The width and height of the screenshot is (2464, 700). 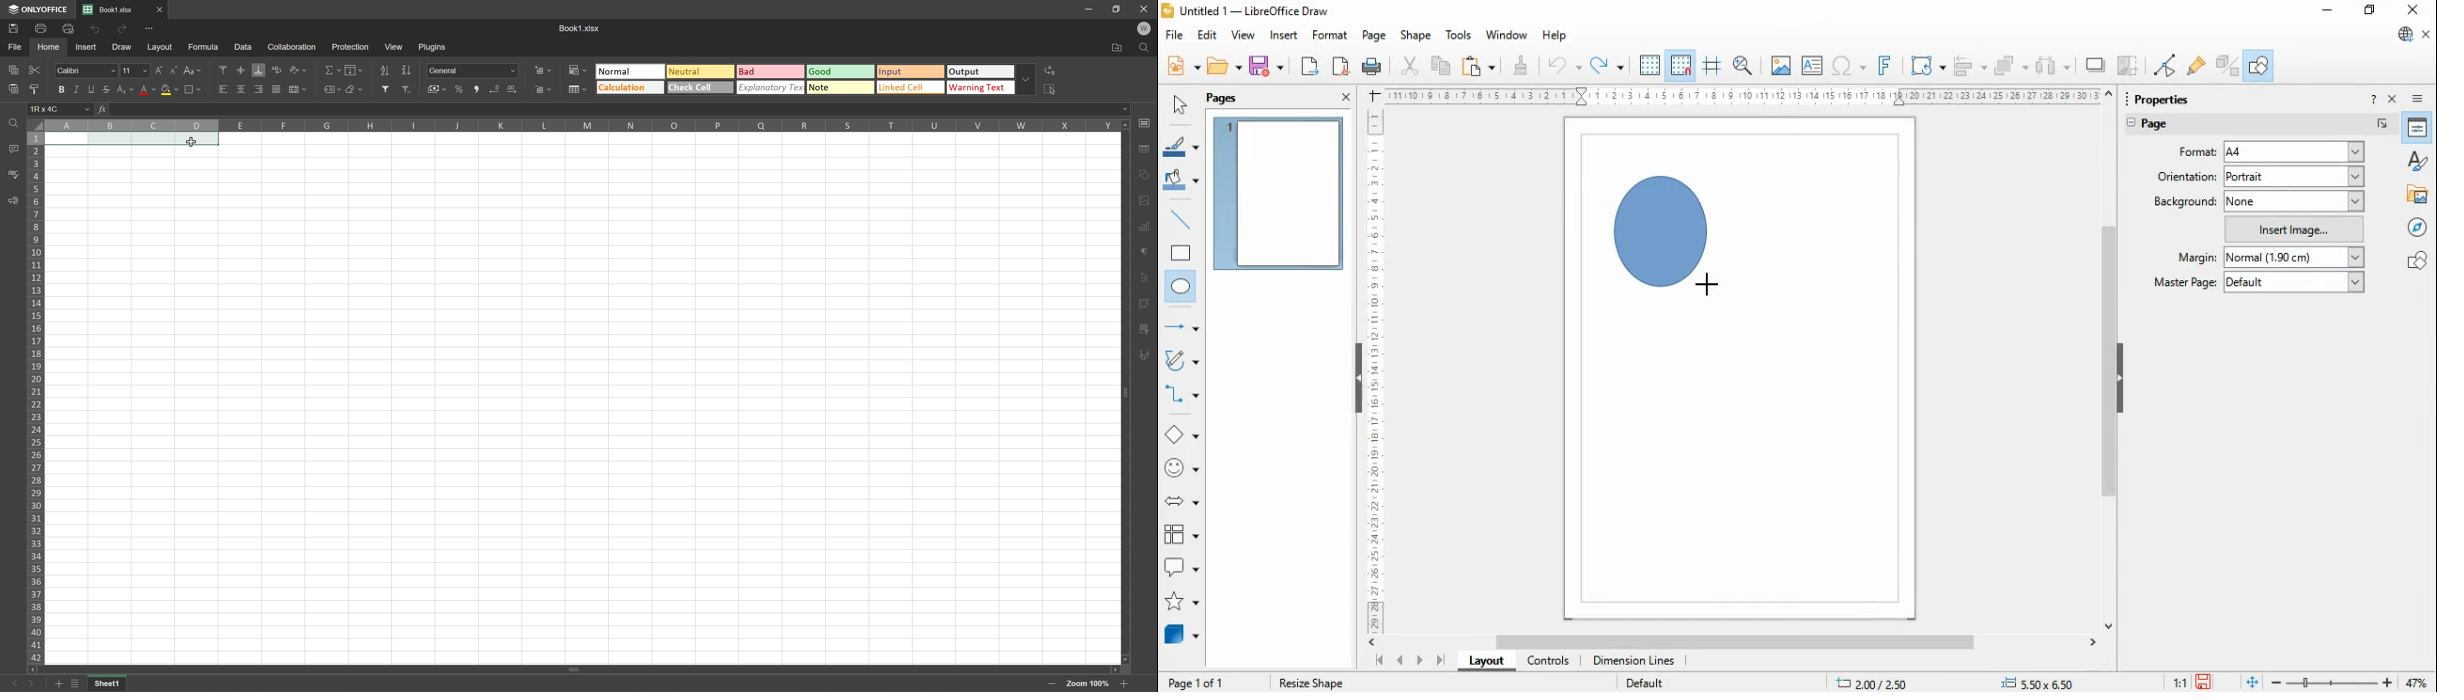 I want to click on libre office update, so click(x=2404, y=34).